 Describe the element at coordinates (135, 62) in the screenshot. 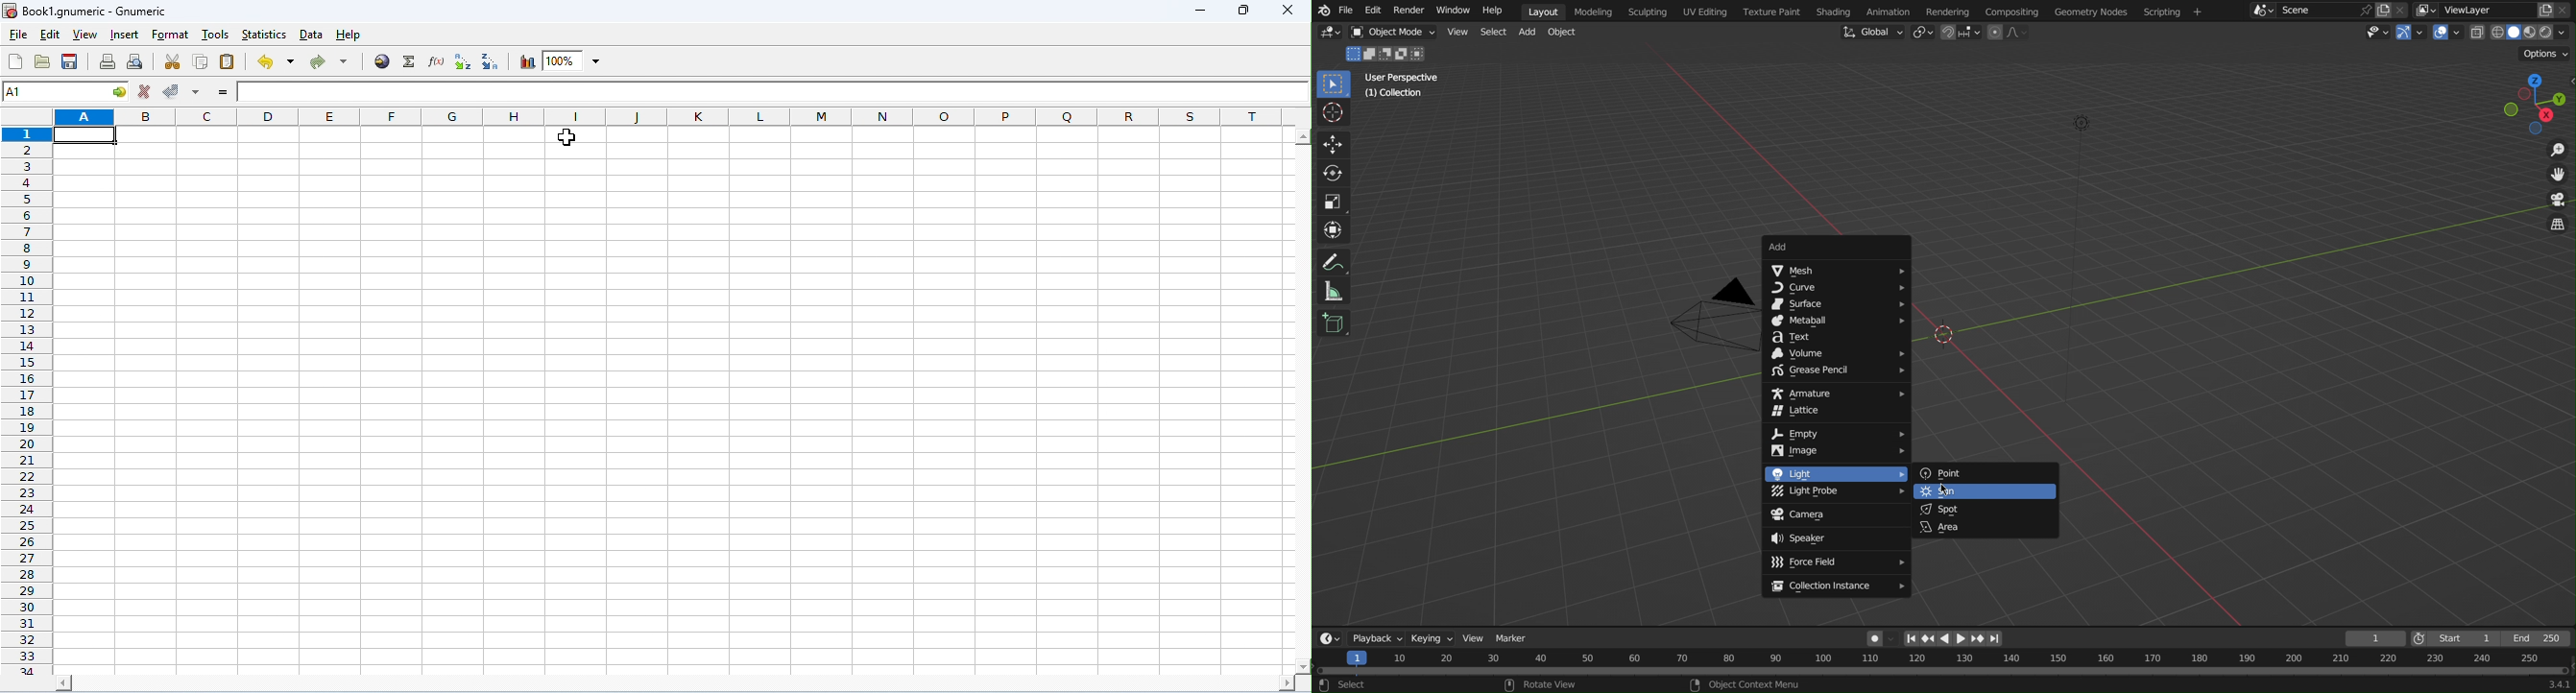

I see `print preview` at that location.